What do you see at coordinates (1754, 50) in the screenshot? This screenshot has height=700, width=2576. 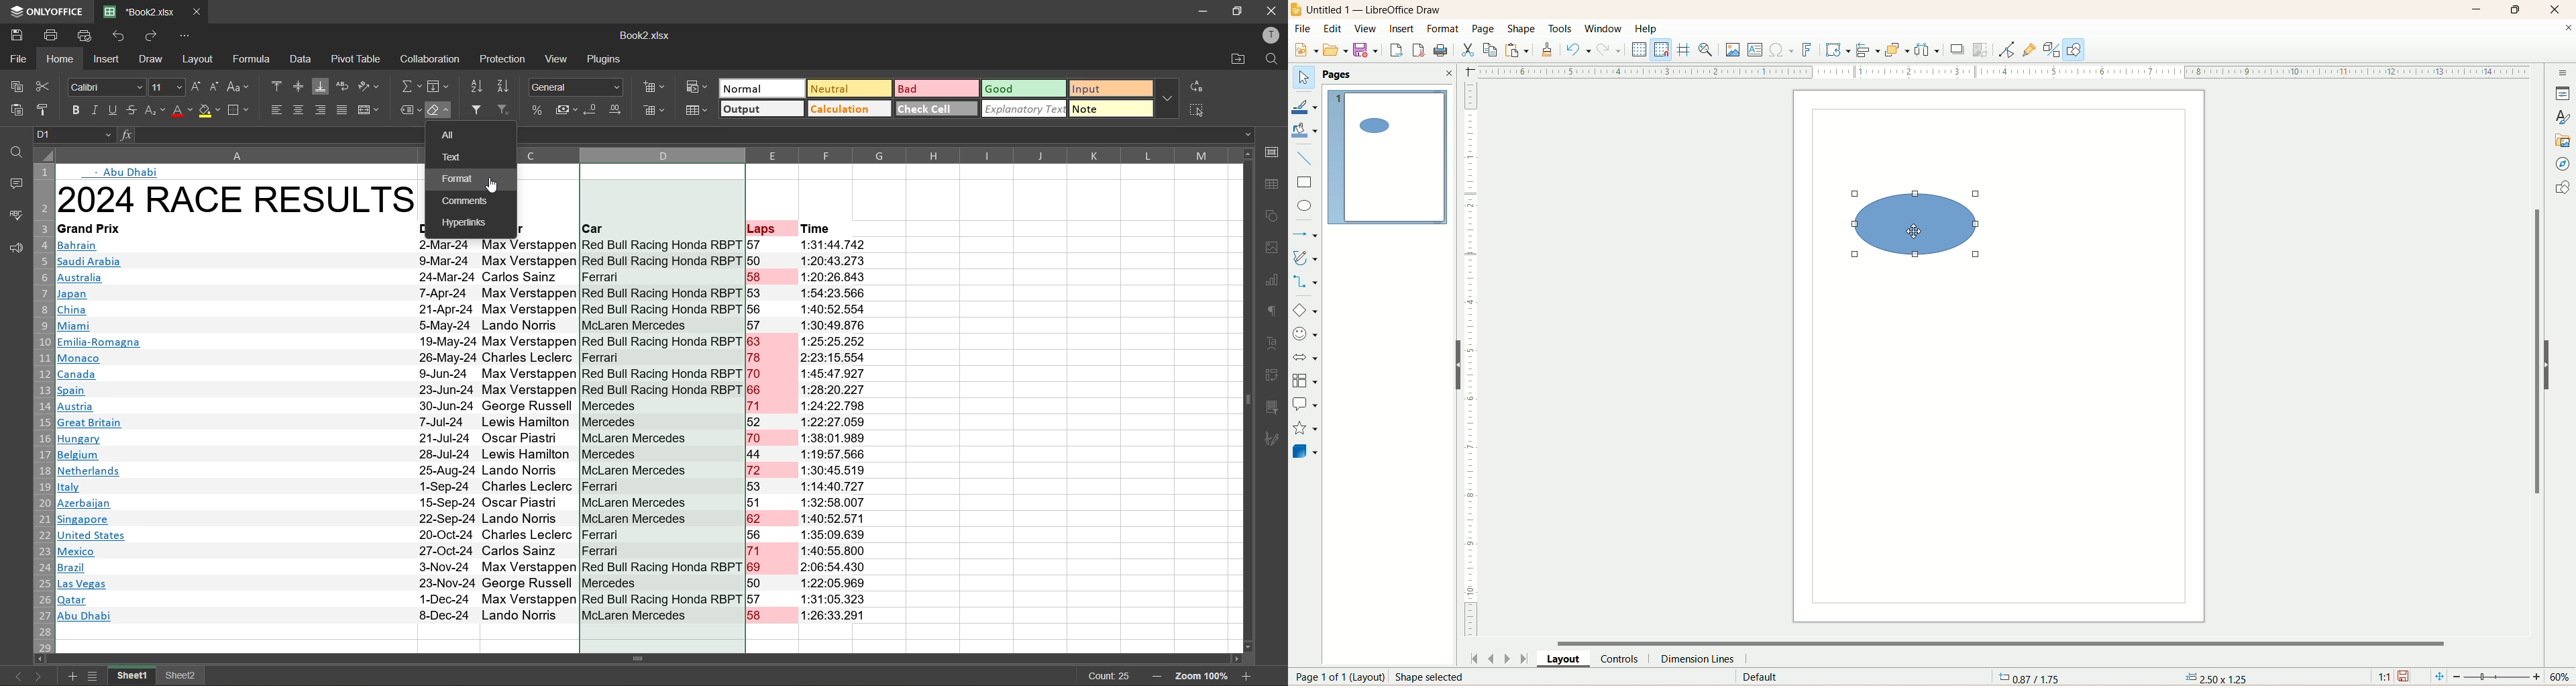 I see `insert textbox` at bounding box center [1754, 50].